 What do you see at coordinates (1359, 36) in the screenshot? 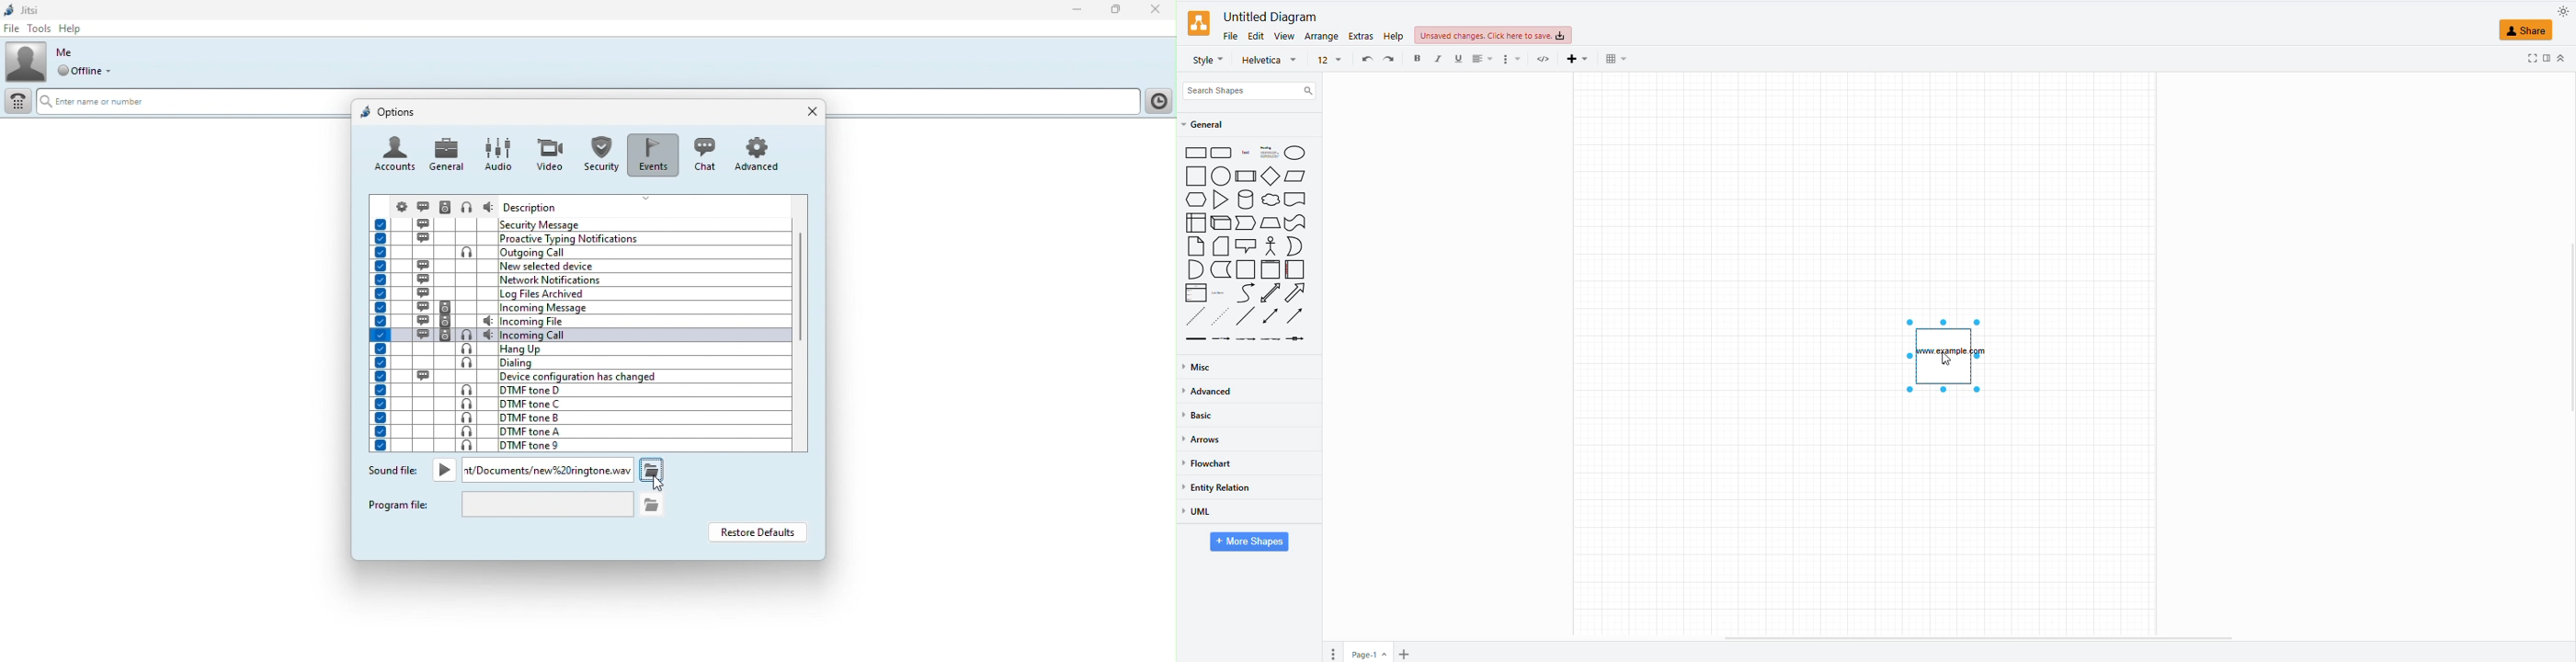
I see `extras` at bounding box center [1359, 36].